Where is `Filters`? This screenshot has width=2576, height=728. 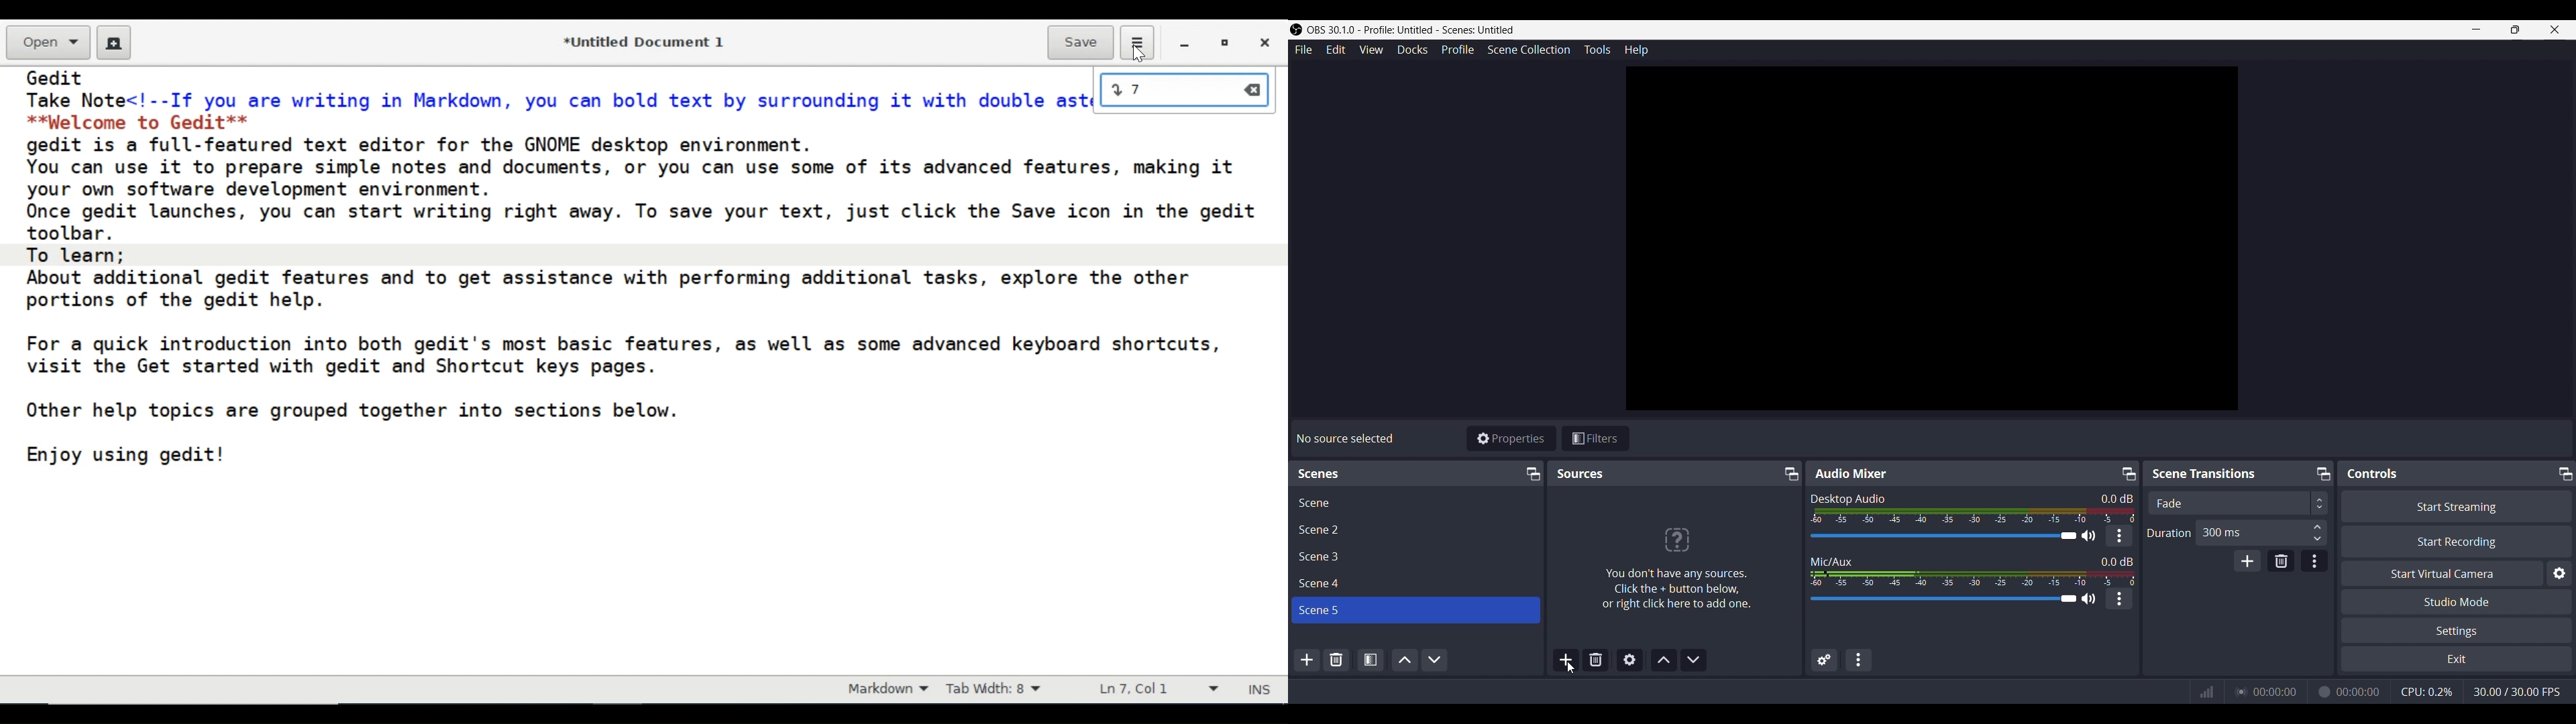 Filters is located at coordinates (1597, 437).